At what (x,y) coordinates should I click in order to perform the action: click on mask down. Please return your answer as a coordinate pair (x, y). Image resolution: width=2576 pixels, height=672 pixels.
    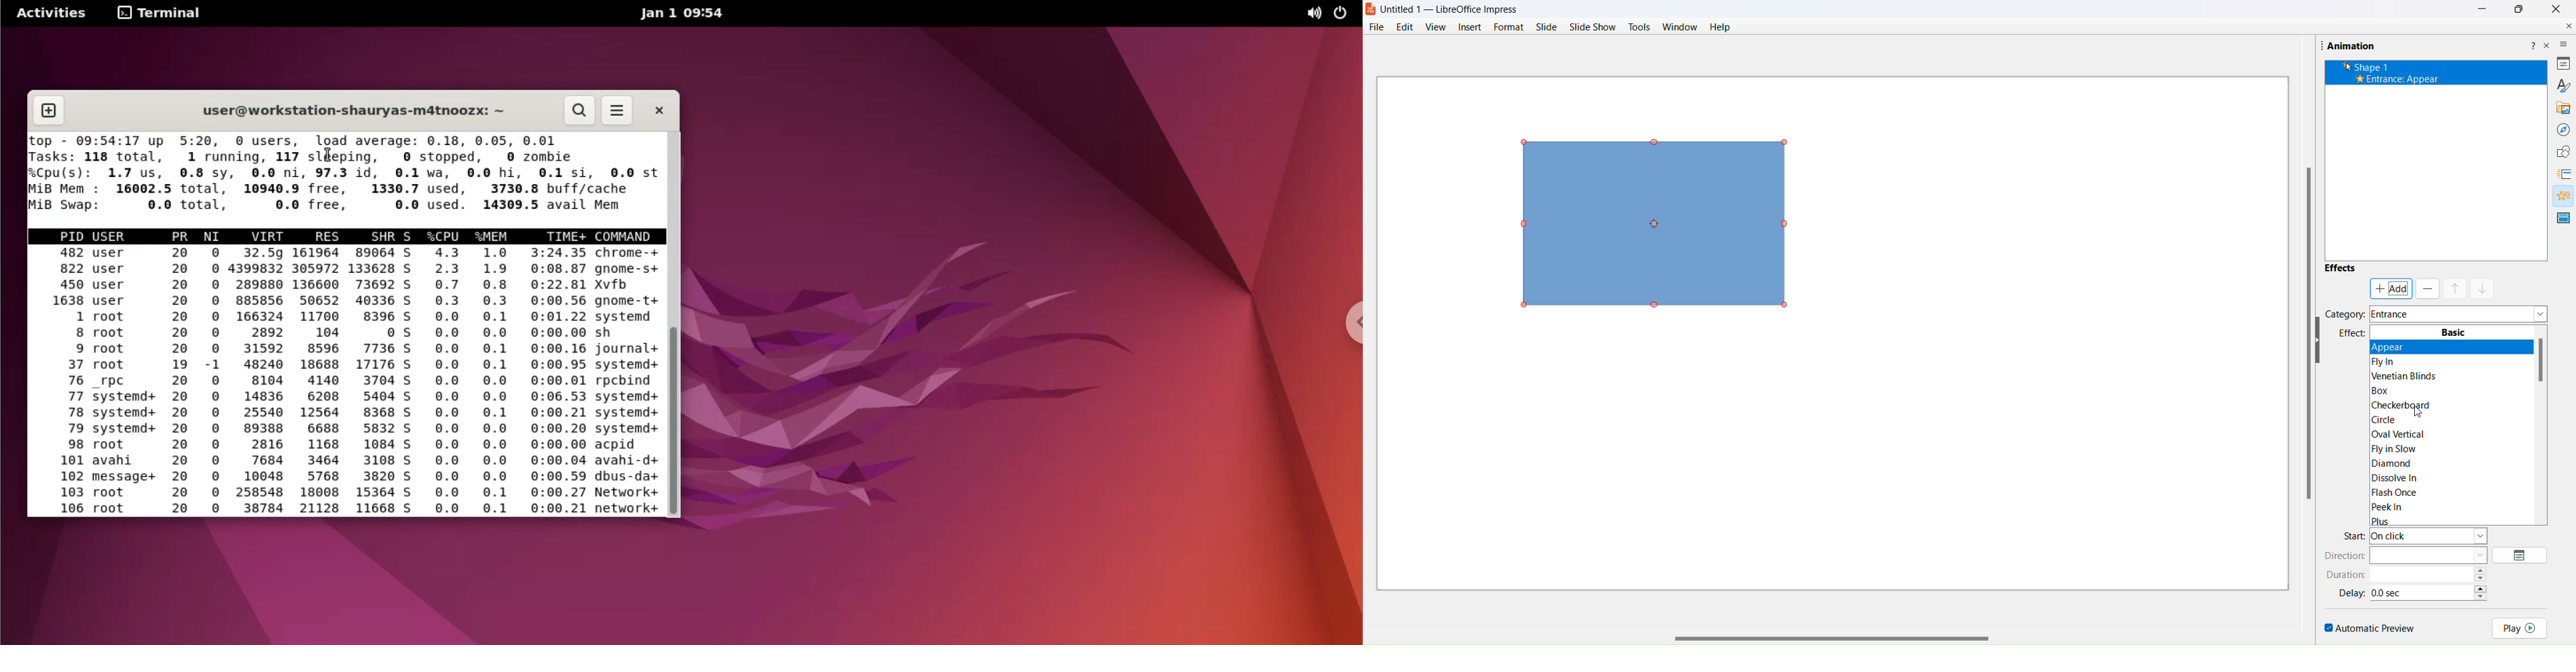
    Looking at the image, I should click on (2482, 288).